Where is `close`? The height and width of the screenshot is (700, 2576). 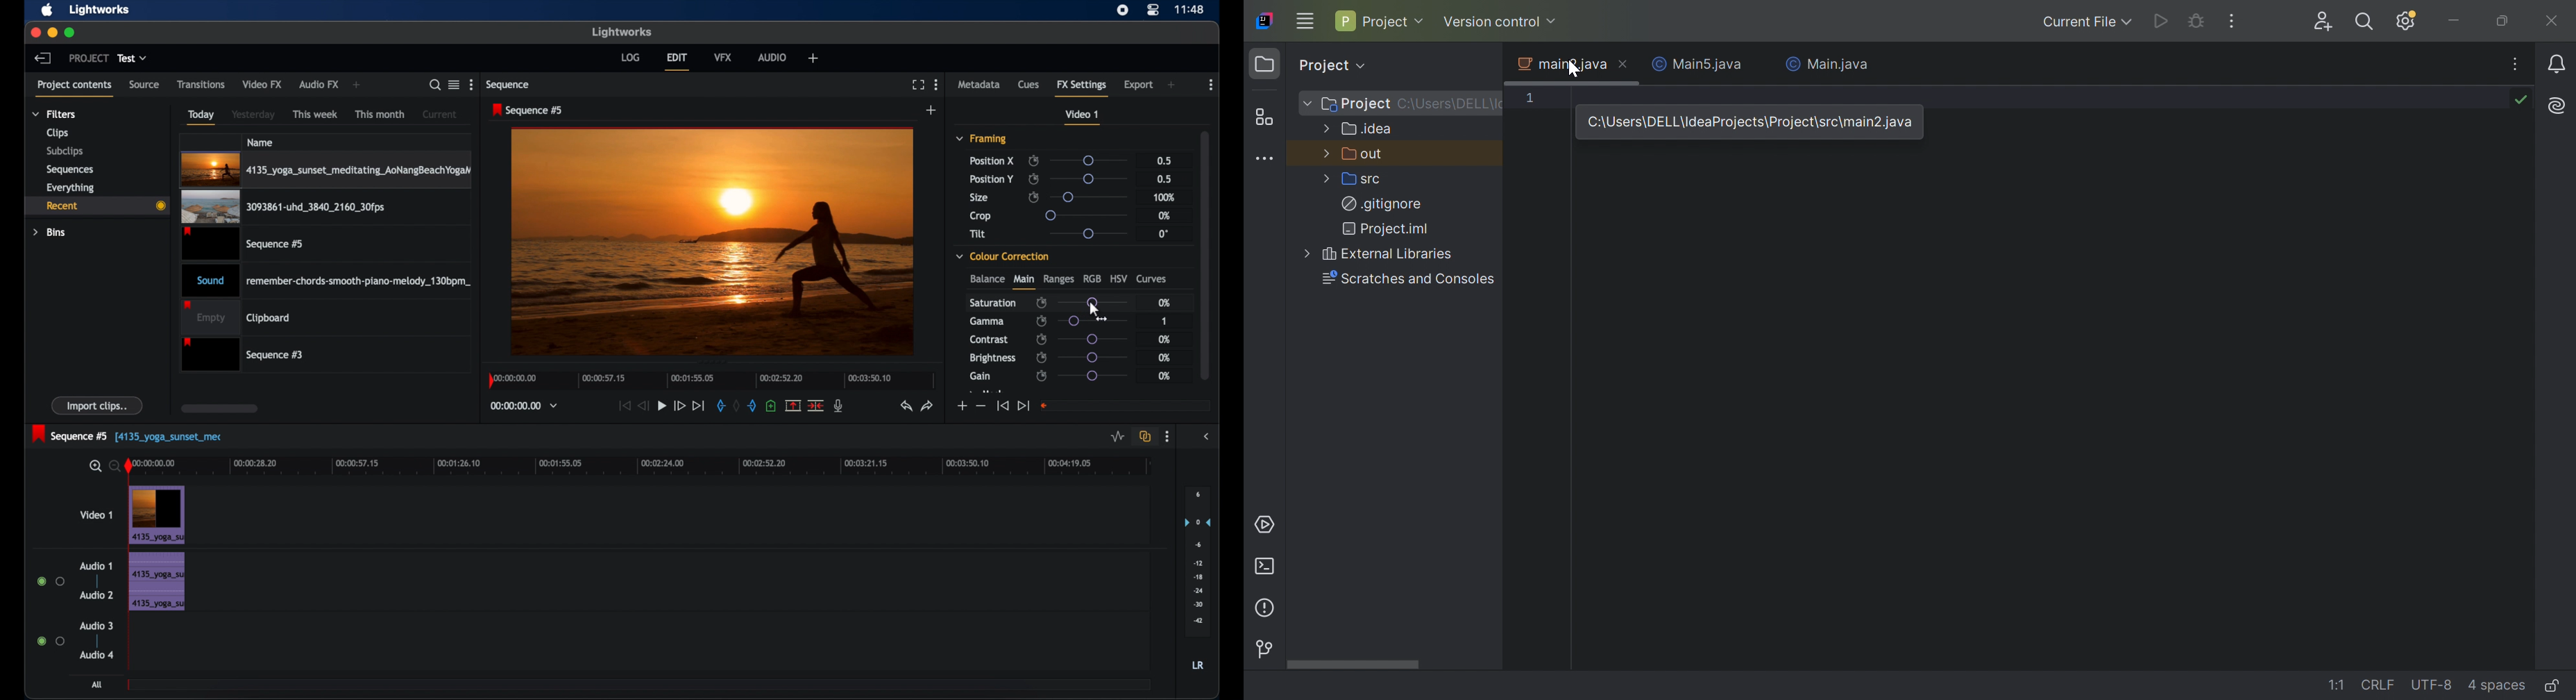 close is located at coordinates (32, 32).